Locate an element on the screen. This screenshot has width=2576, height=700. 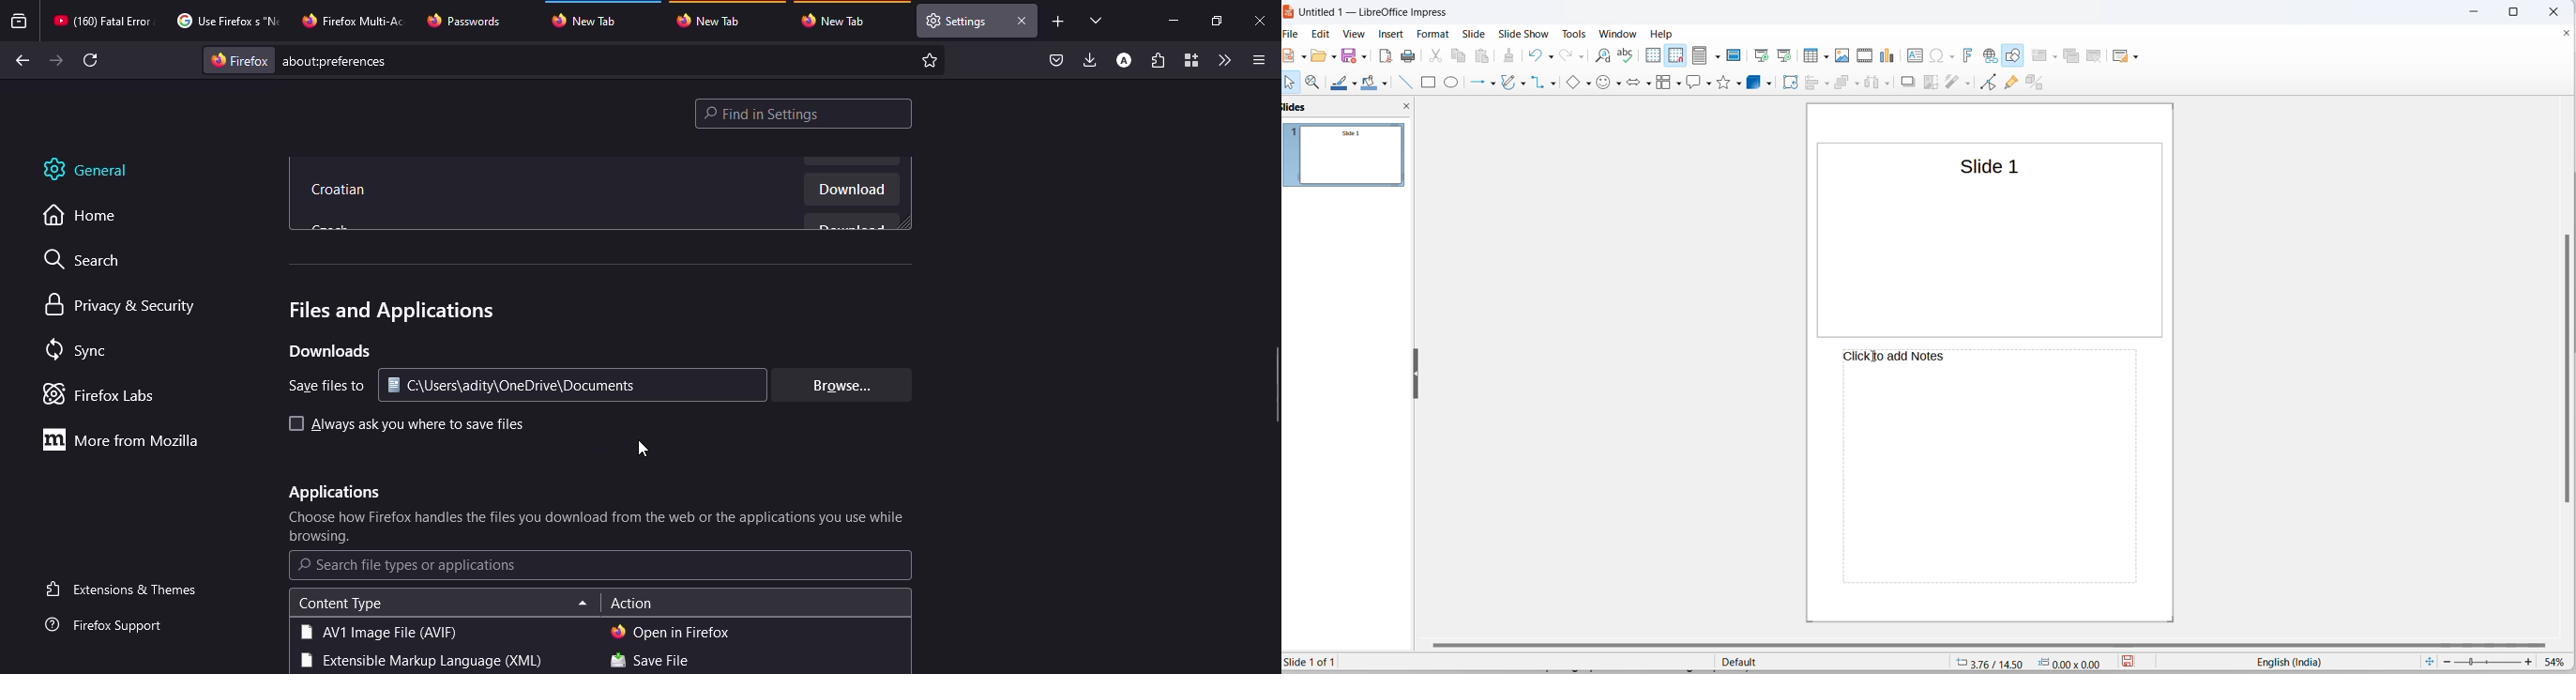
add tab is located at coordinates (1058, 22).